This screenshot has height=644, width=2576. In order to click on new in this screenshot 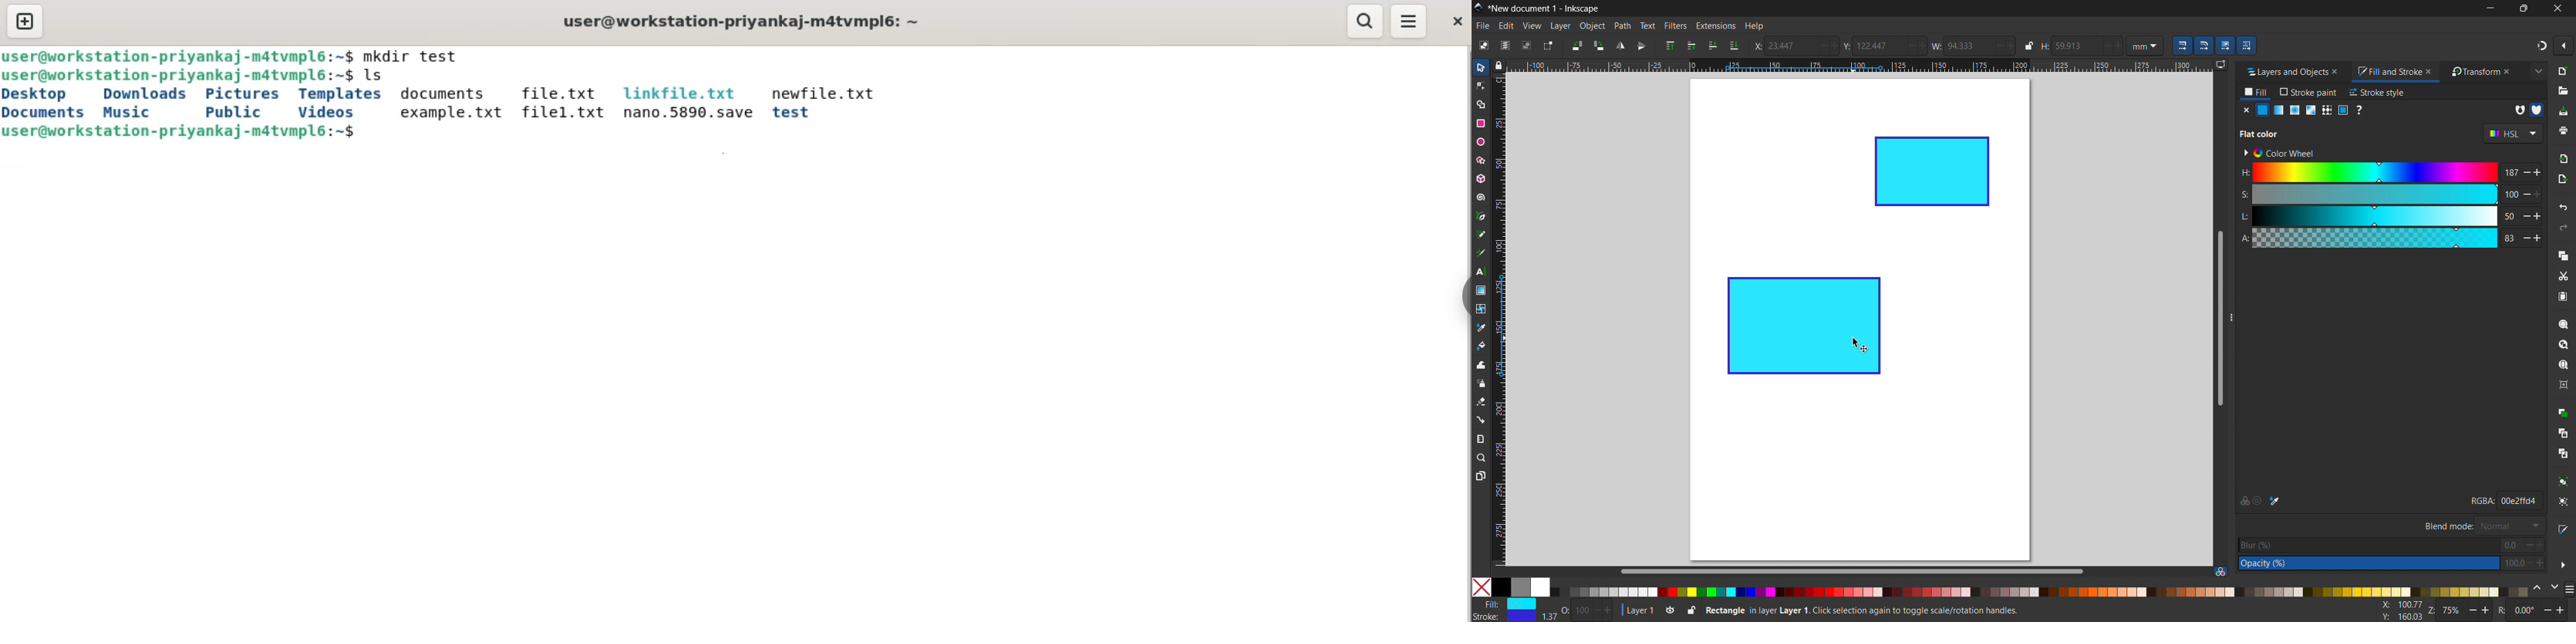, I will do `click(2565, 71)`.